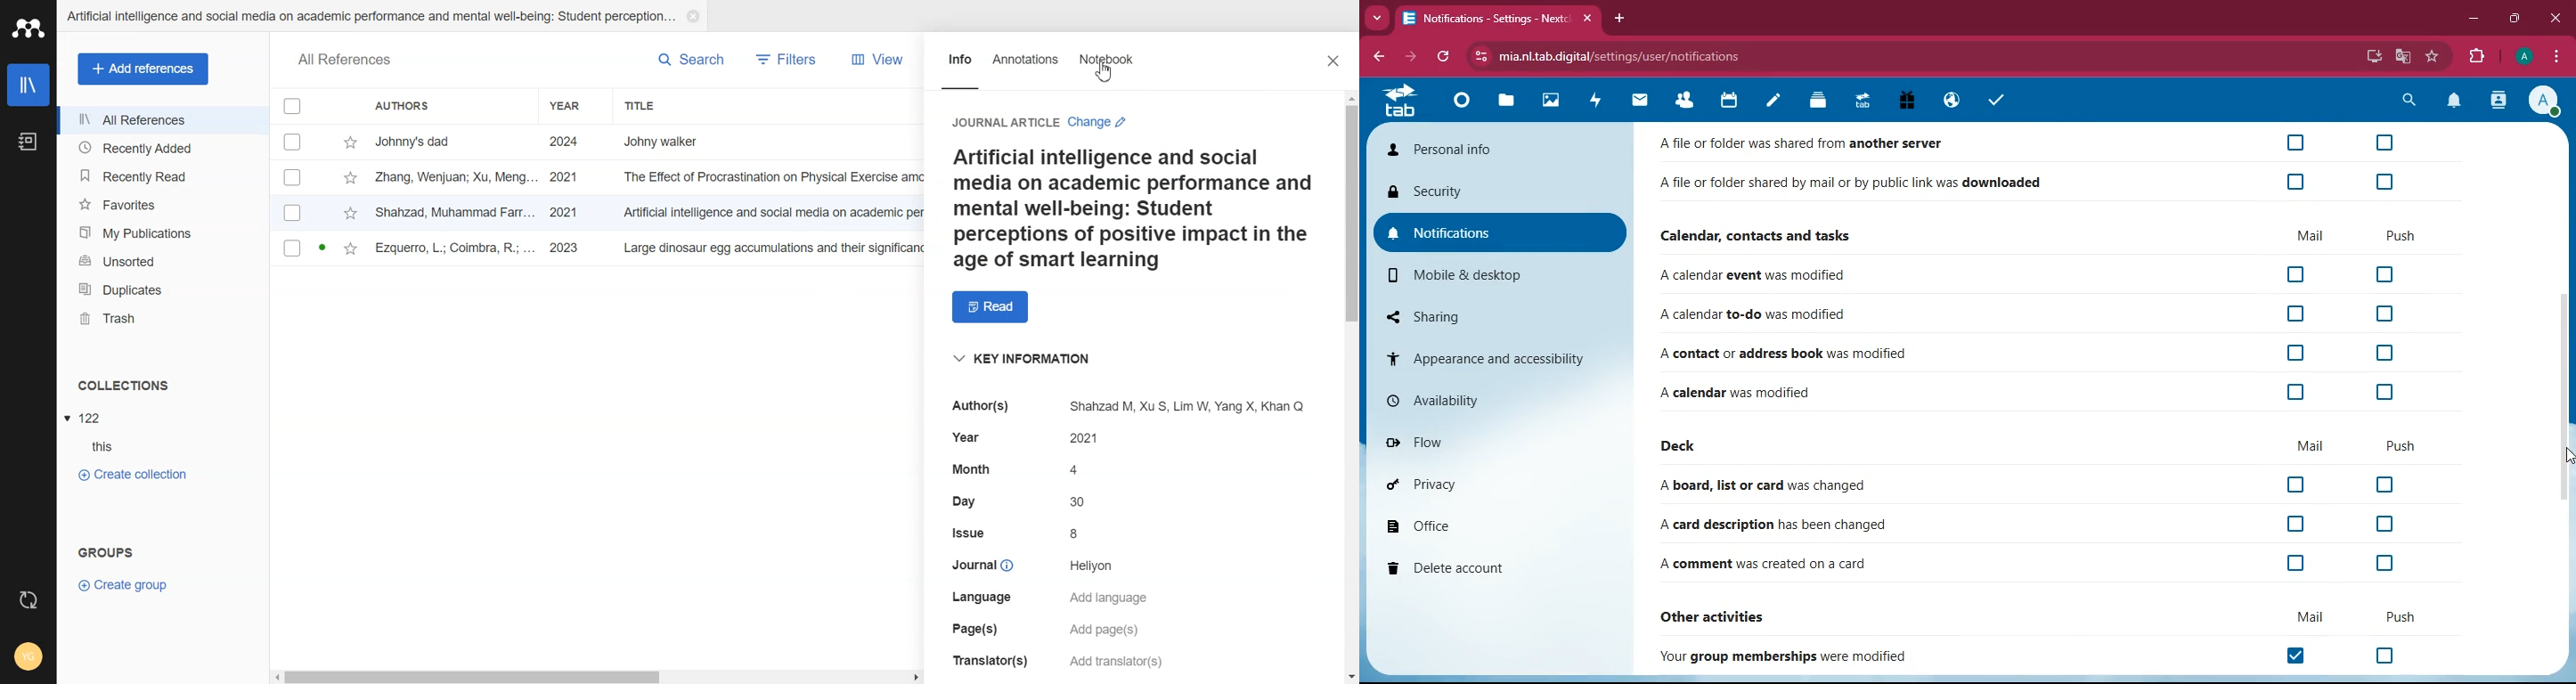 The height and width of the screenshot is (700, 2576). Describe the element at coordinates (992, 307) in the screenshot. I see `Read` at that location.